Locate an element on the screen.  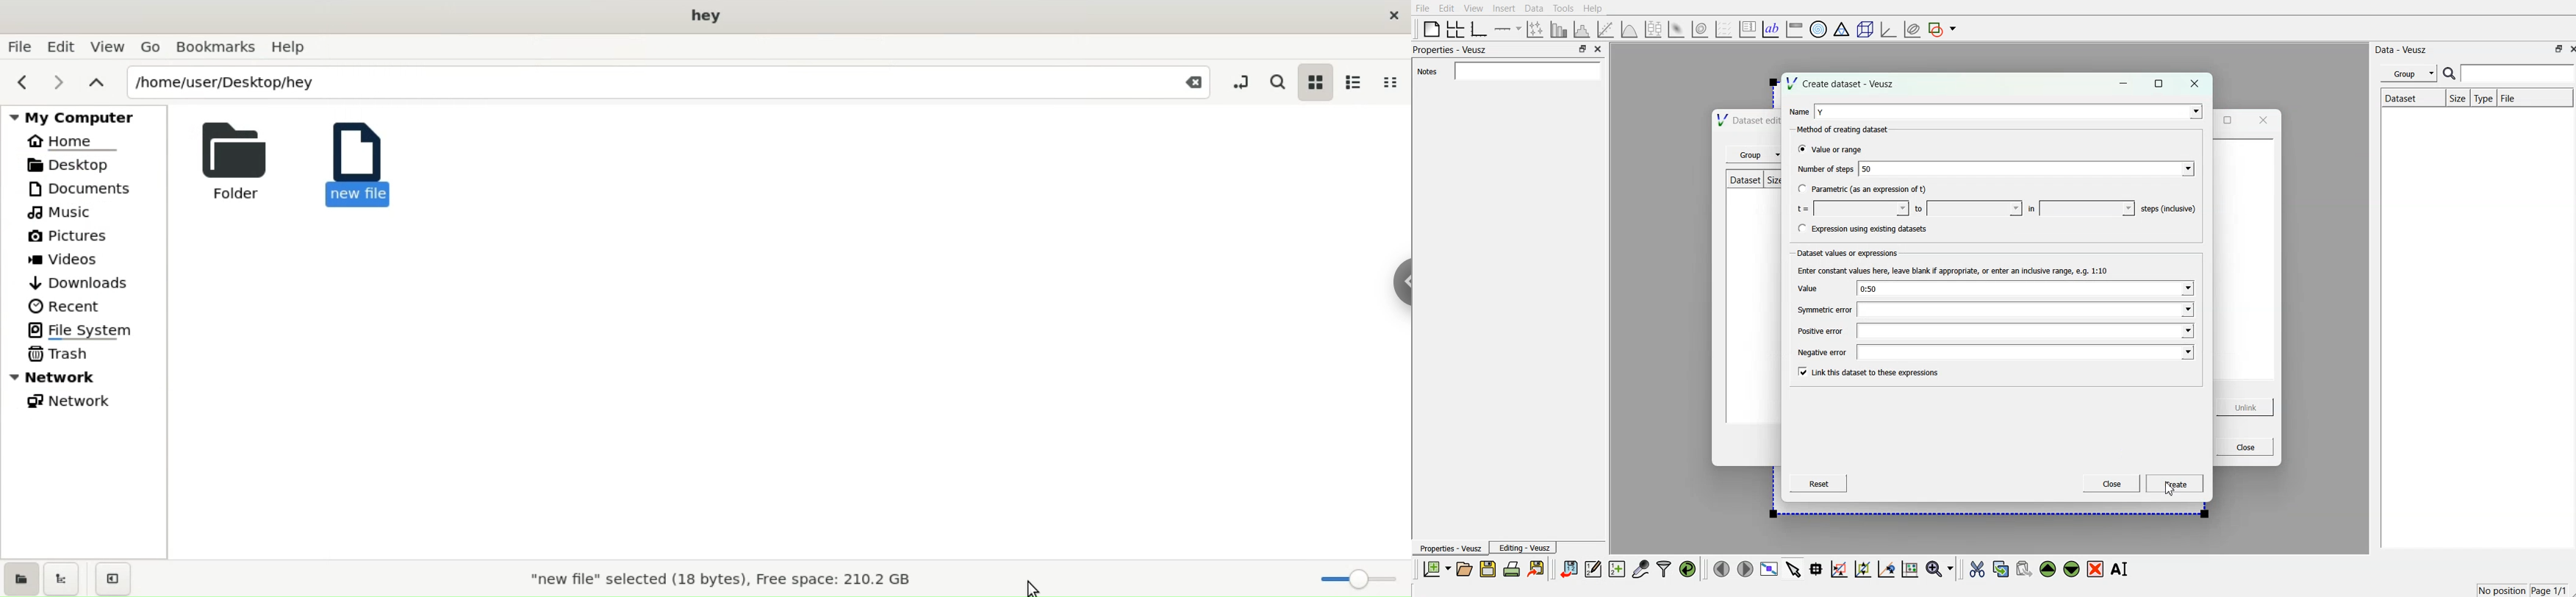
Tools is located at coordinates (1563, 9).